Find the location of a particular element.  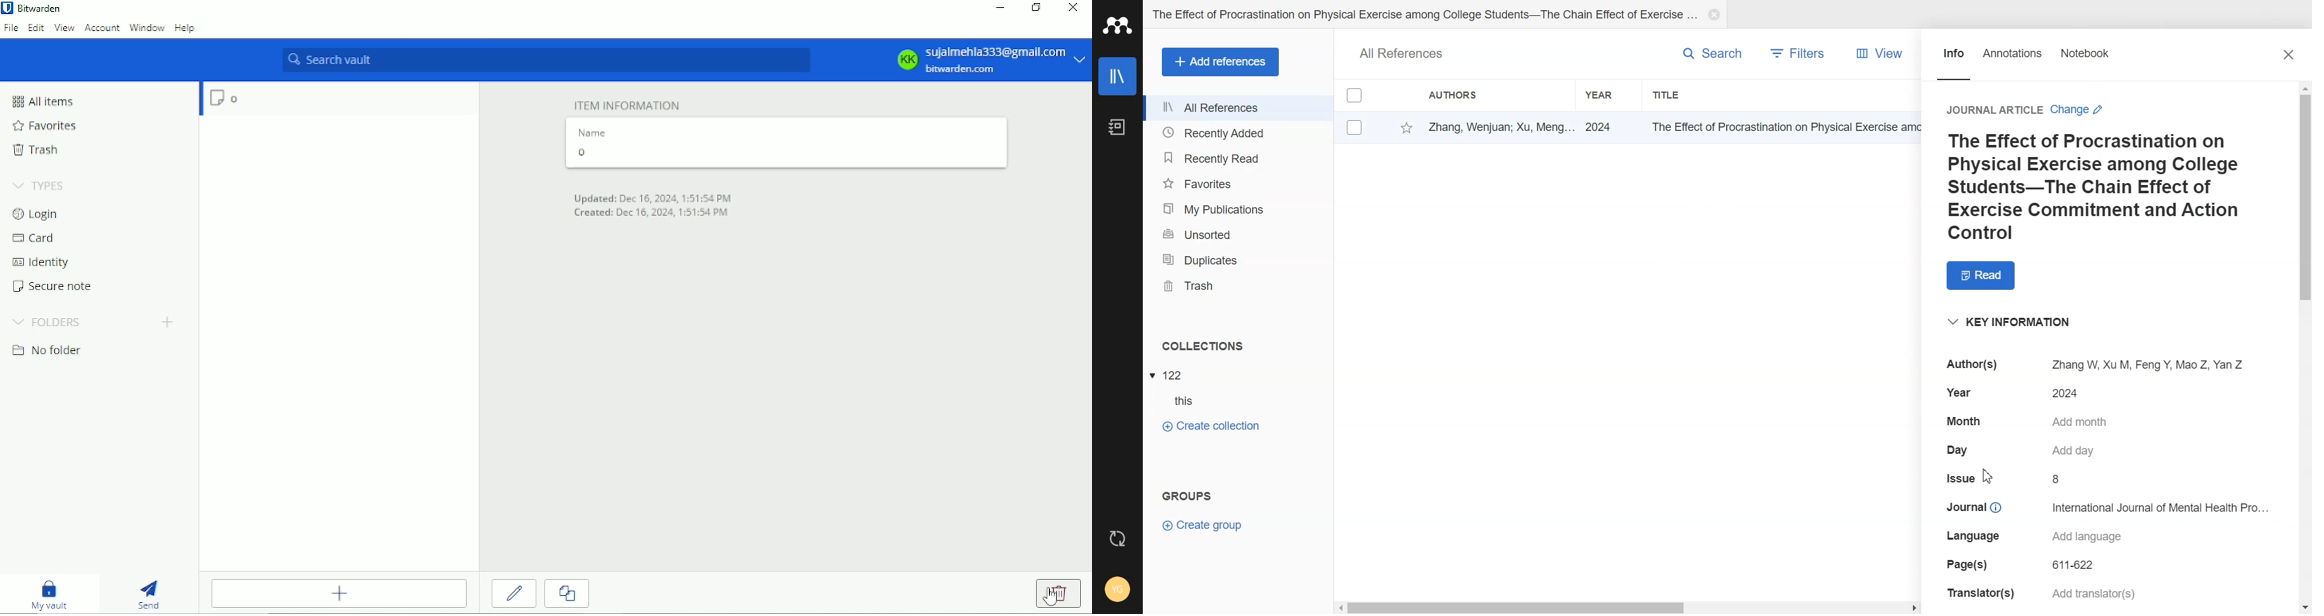

Info is located at coordinates (1953, 58).